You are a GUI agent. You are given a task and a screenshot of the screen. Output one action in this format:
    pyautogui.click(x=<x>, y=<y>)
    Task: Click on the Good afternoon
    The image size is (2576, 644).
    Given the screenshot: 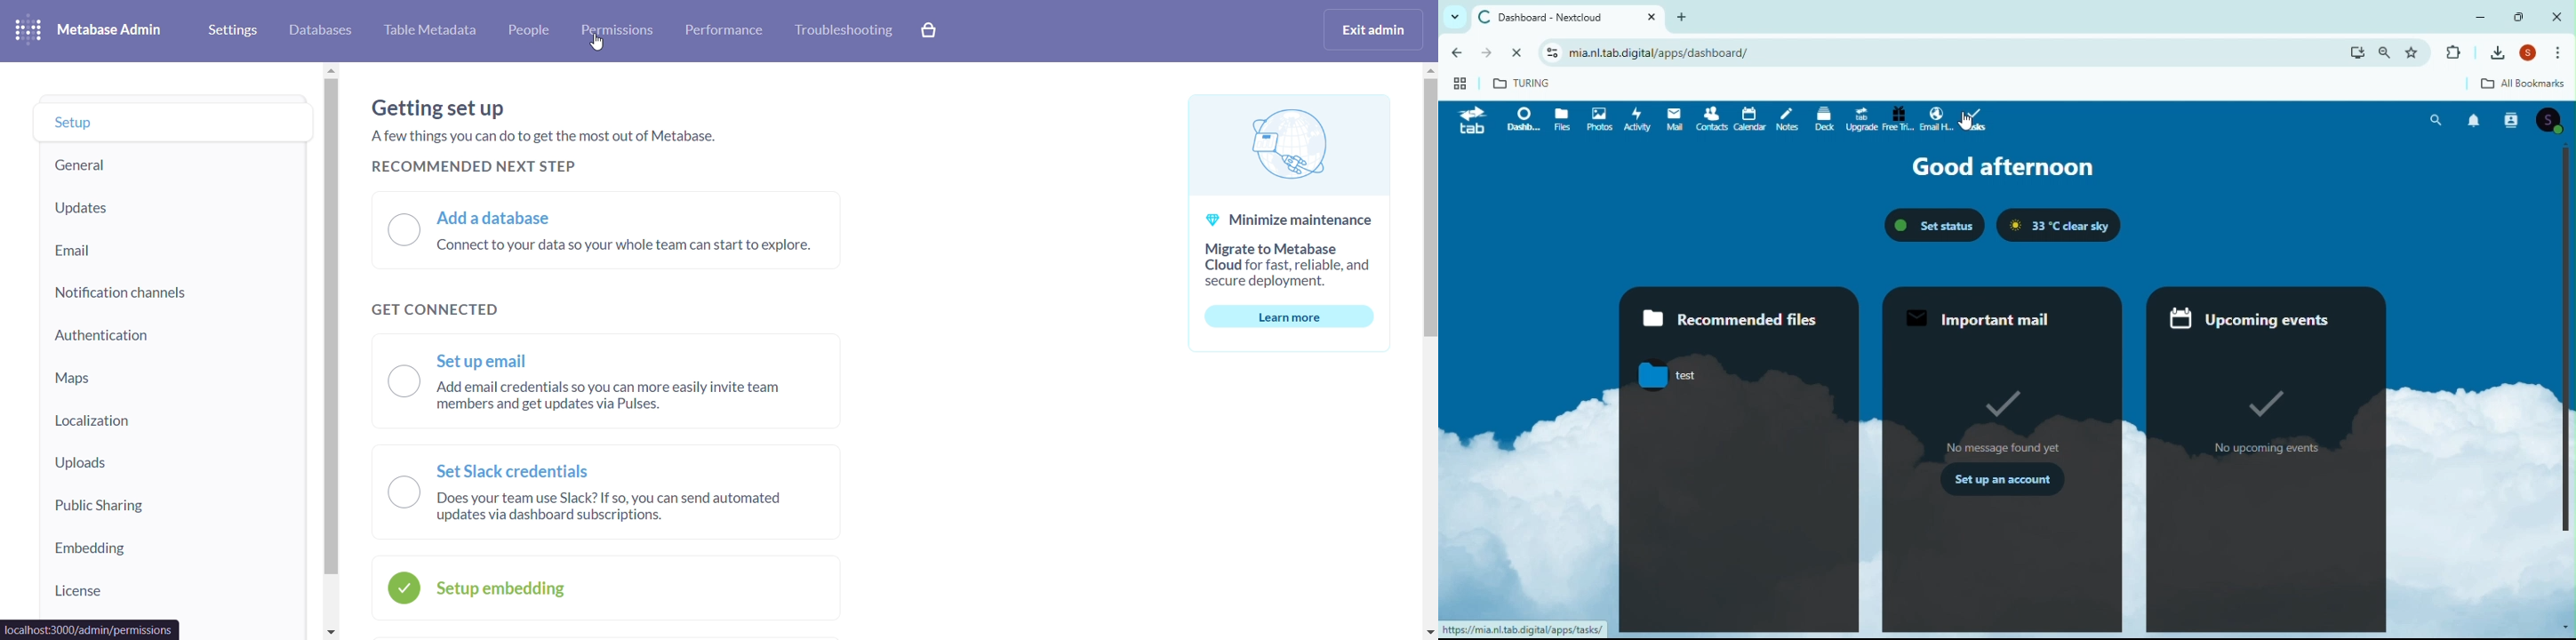 What is the action you would take?
    pyautogui.click(x=1998, y=167)
    